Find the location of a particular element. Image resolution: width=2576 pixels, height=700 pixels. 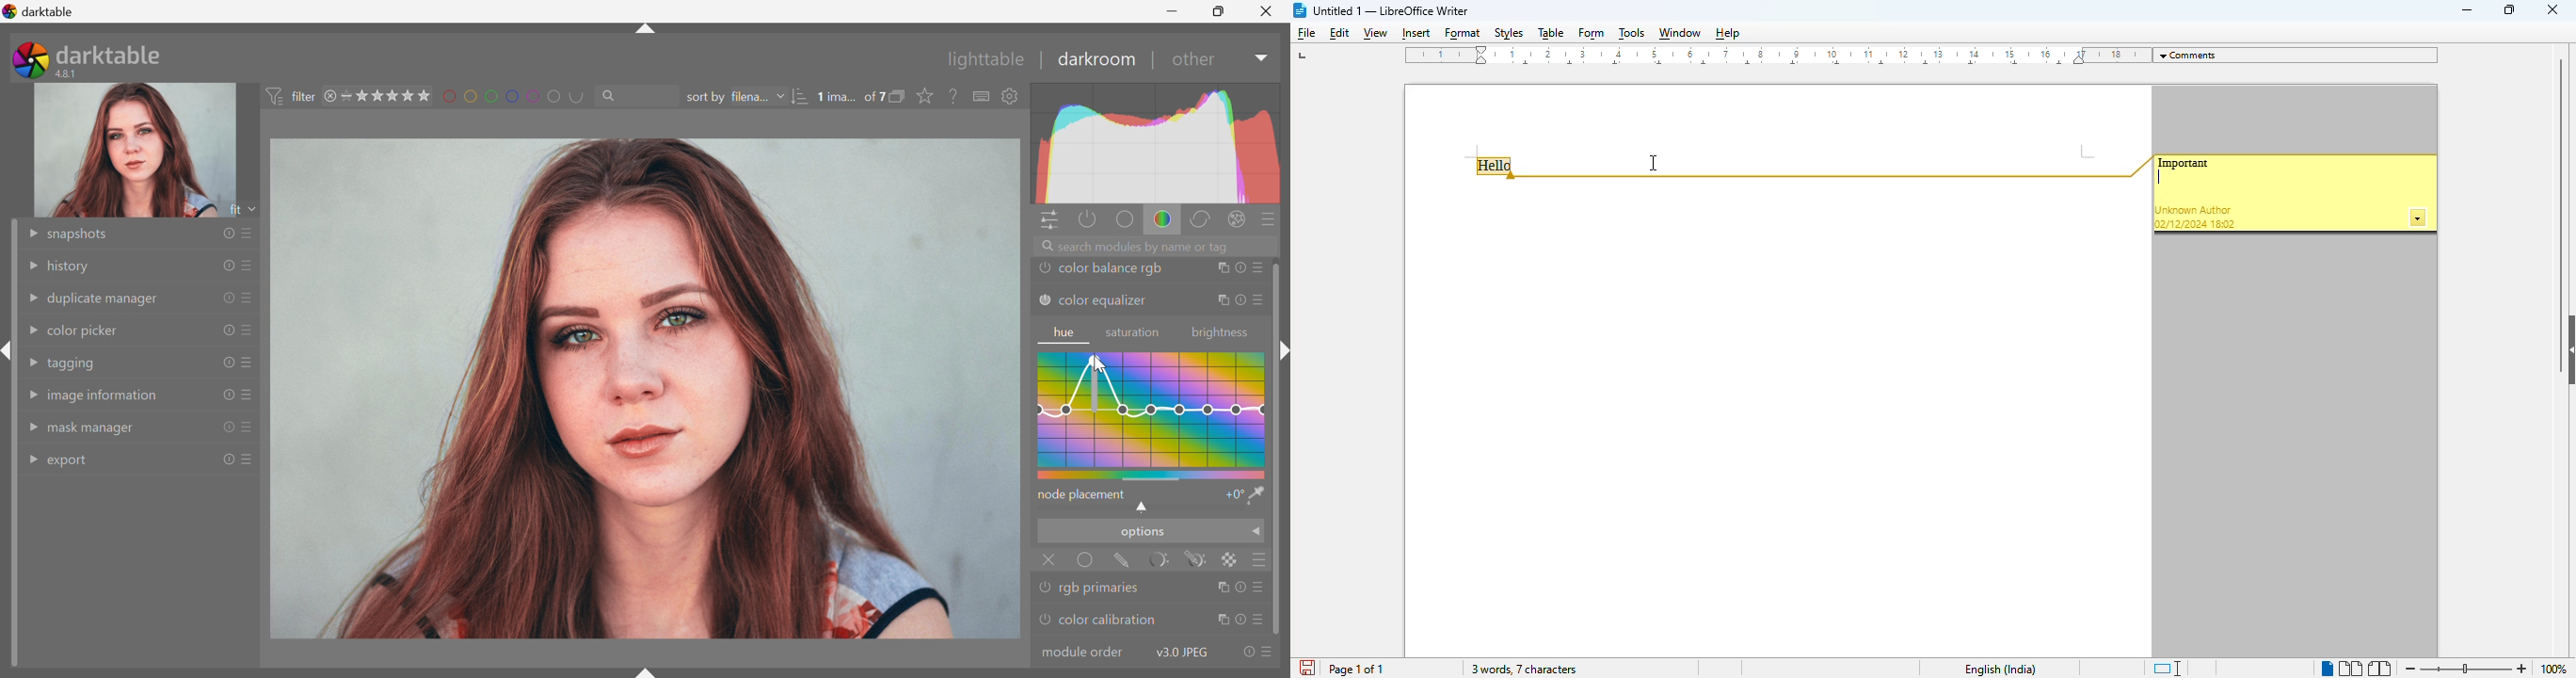

options is located at coordinates (1140, 533).